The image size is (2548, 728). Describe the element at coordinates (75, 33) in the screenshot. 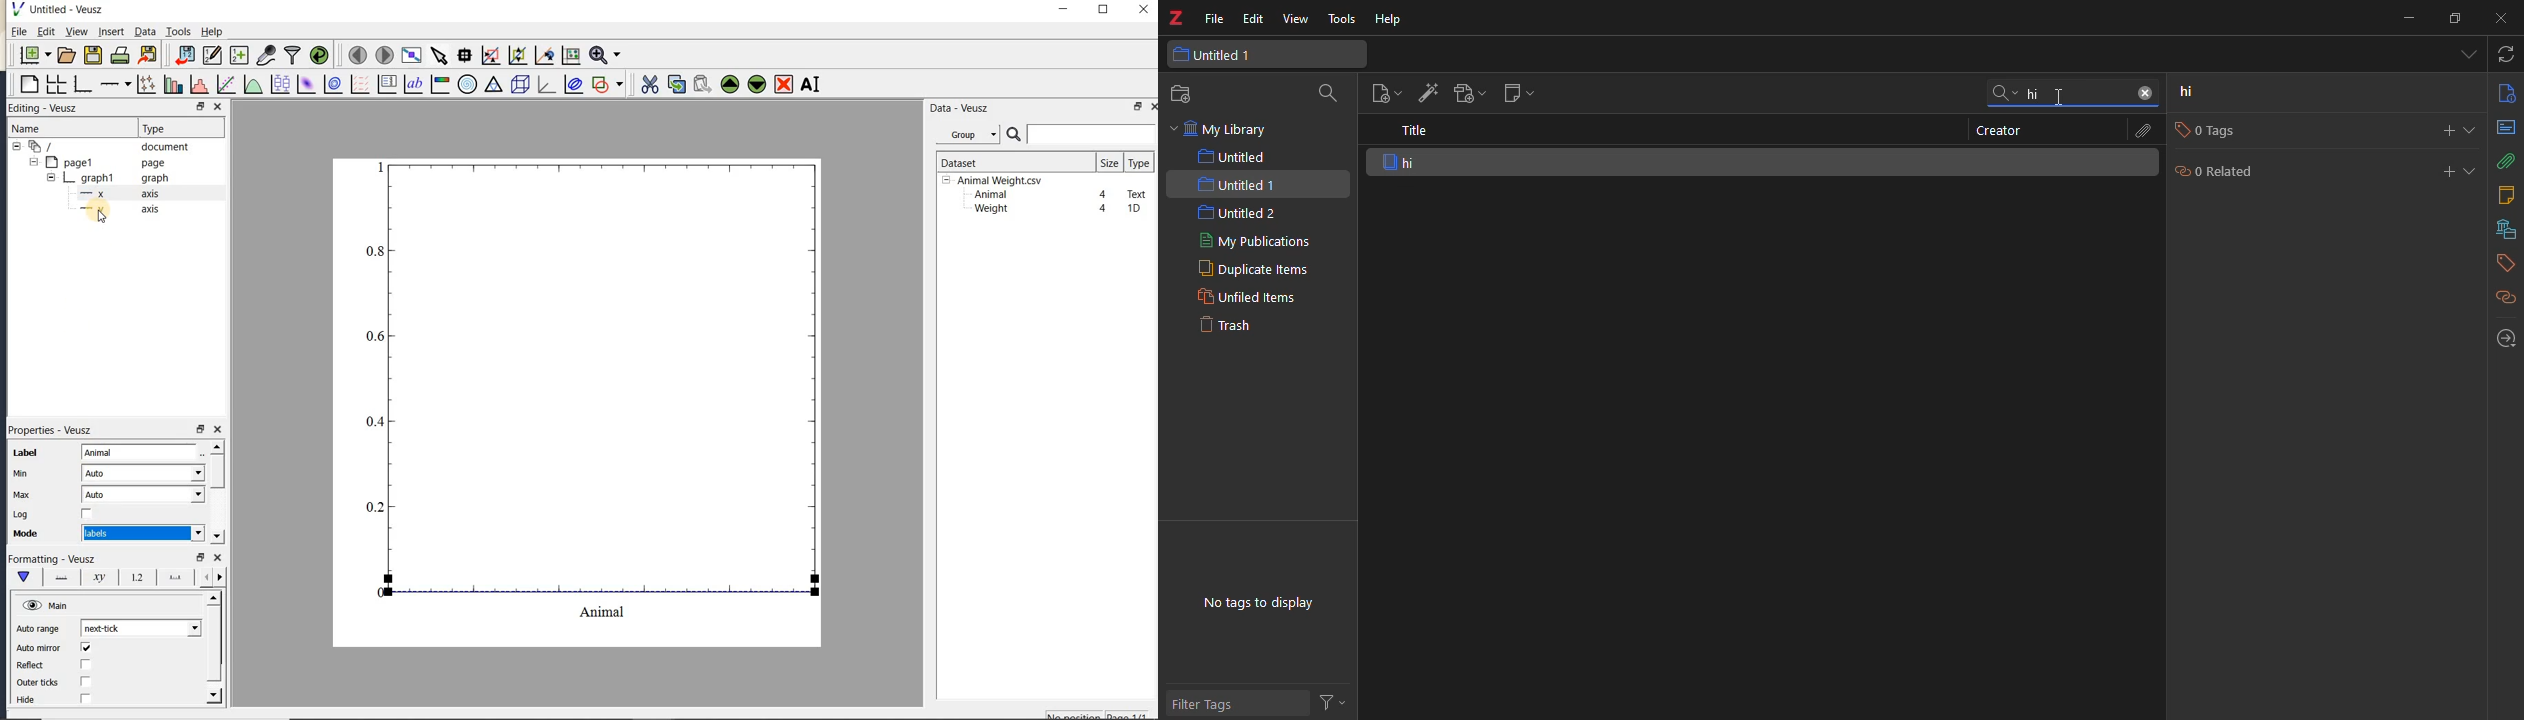

I see `view` at that location.